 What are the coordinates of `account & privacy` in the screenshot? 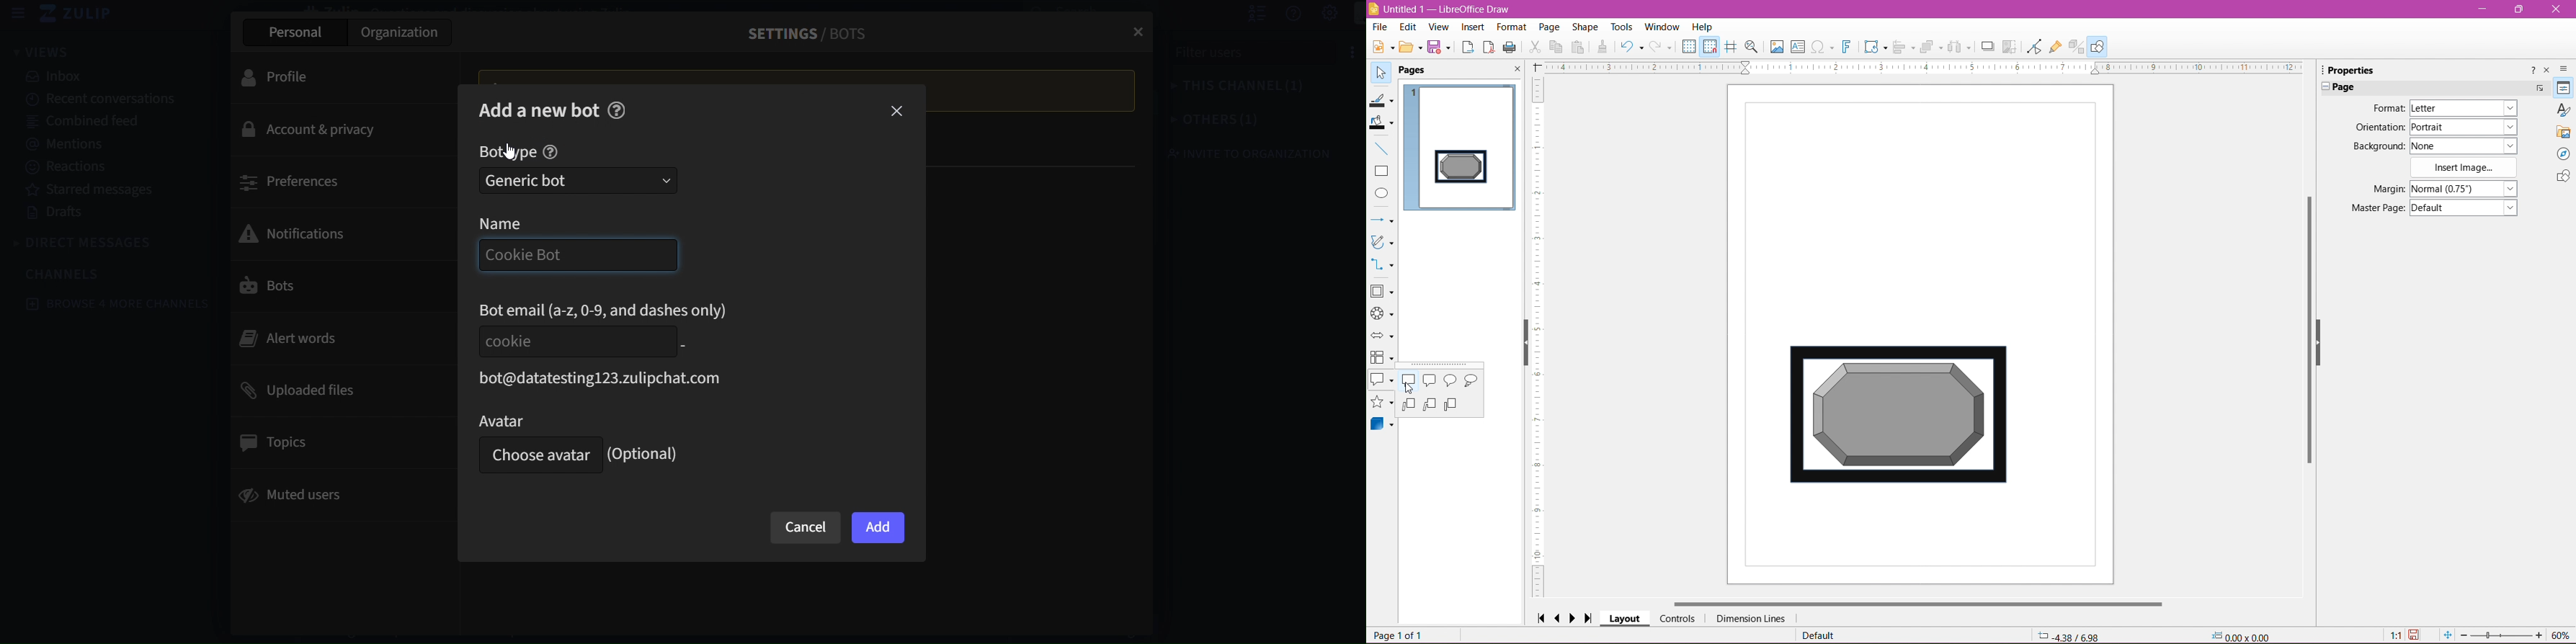 It's located at (326, 130).